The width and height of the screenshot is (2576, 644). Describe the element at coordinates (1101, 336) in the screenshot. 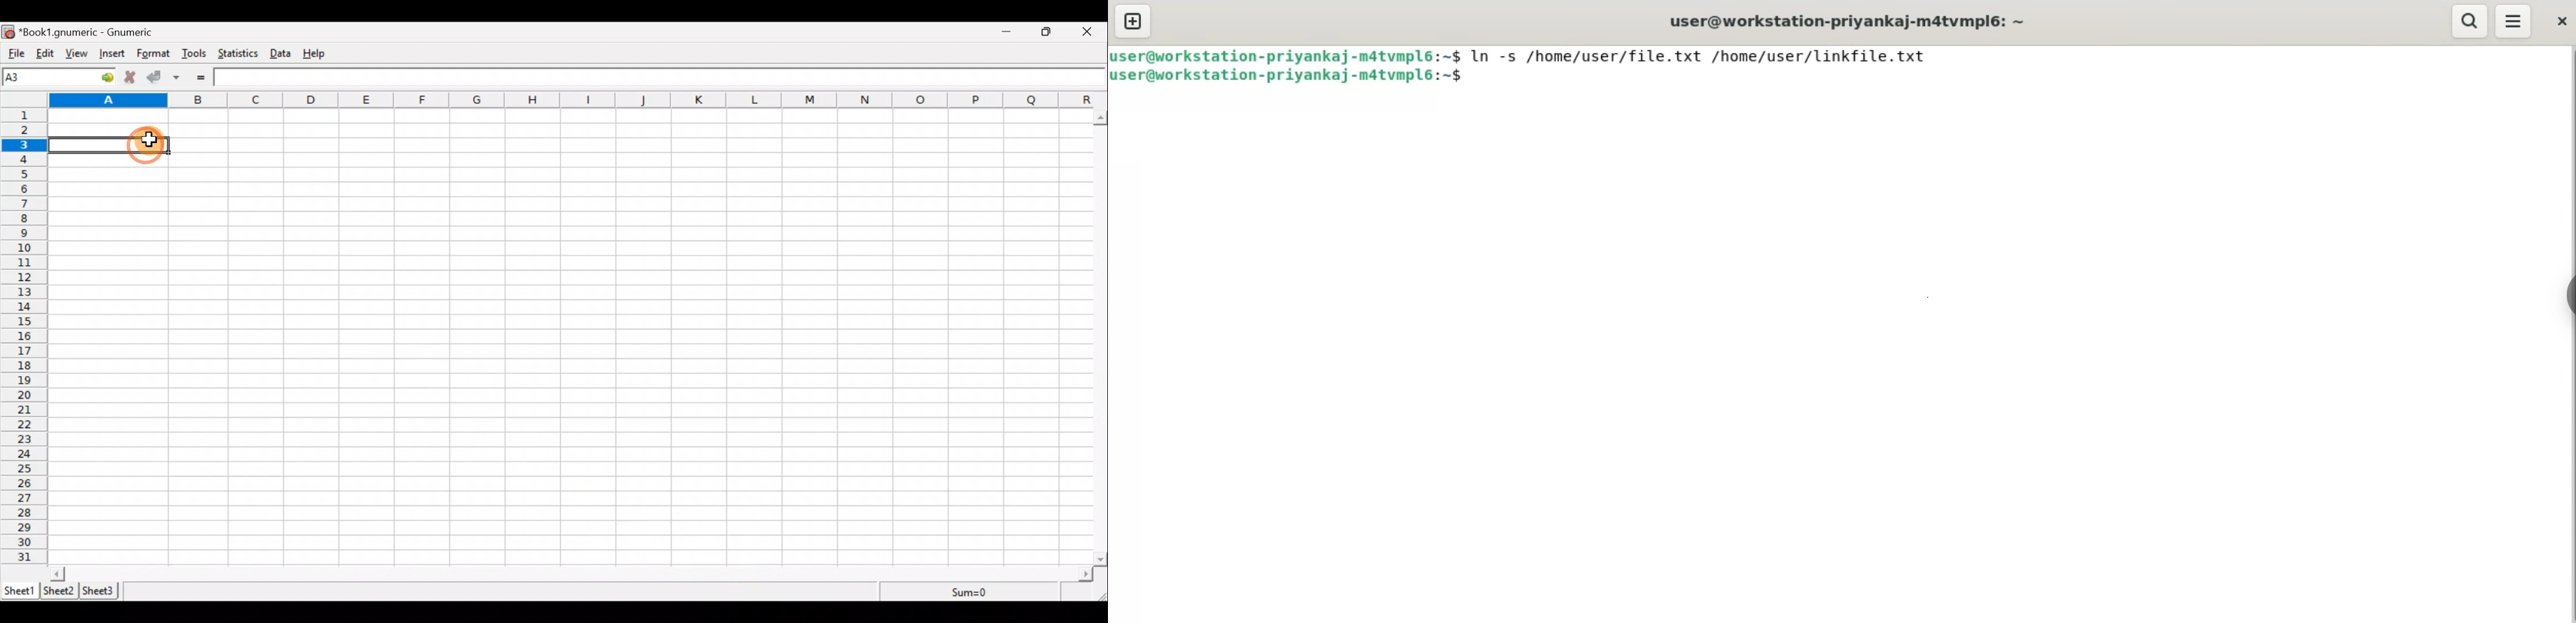

I see `Scroll bar` at that location.